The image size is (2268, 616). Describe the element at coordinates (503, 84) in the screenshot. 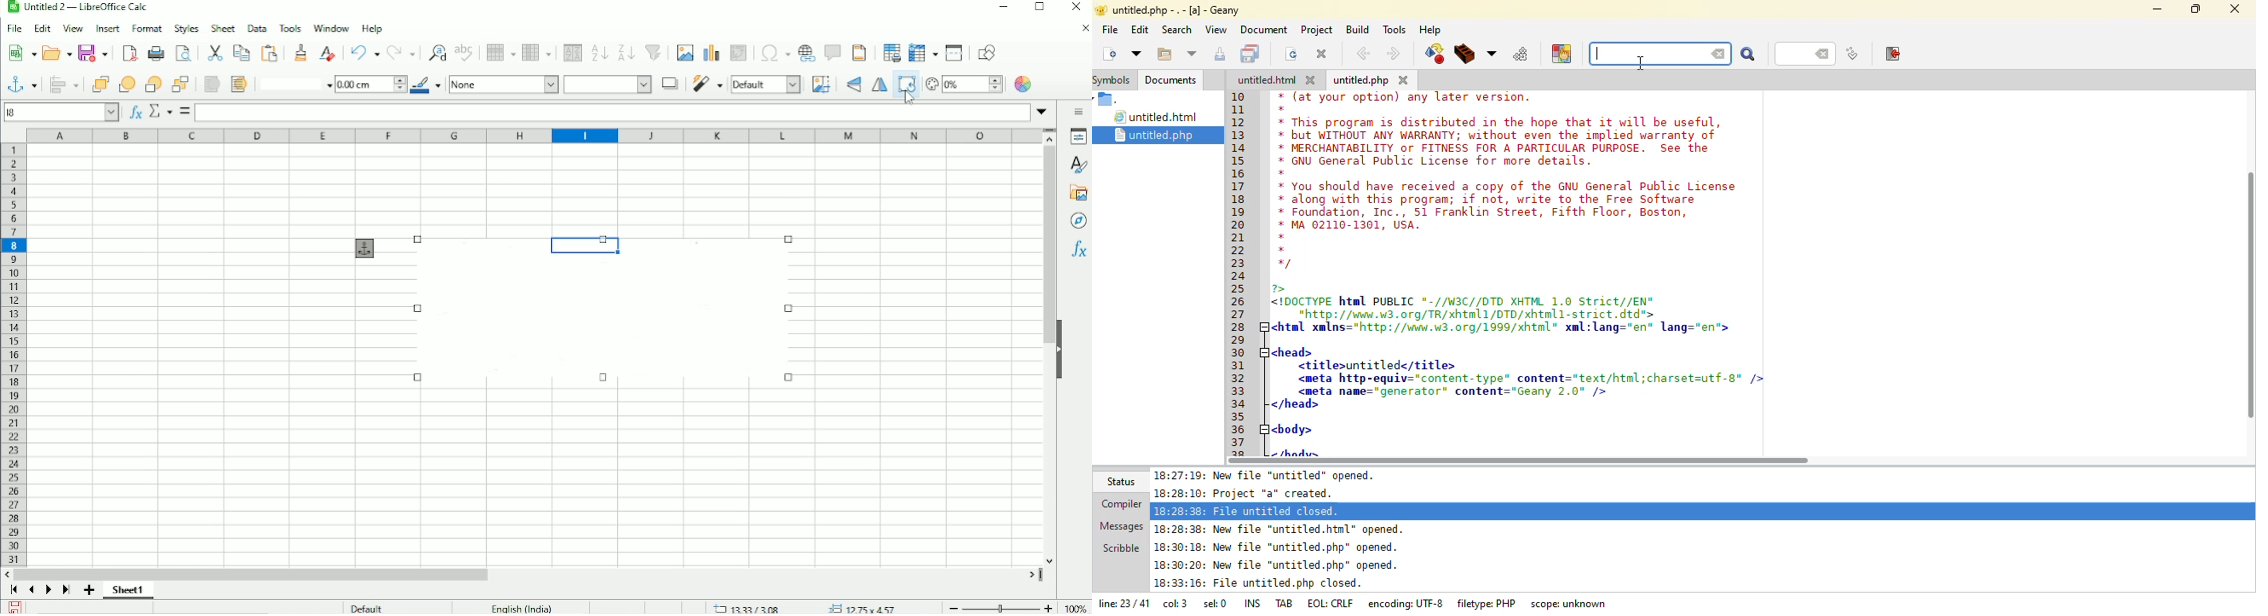

I see `None` at that location.